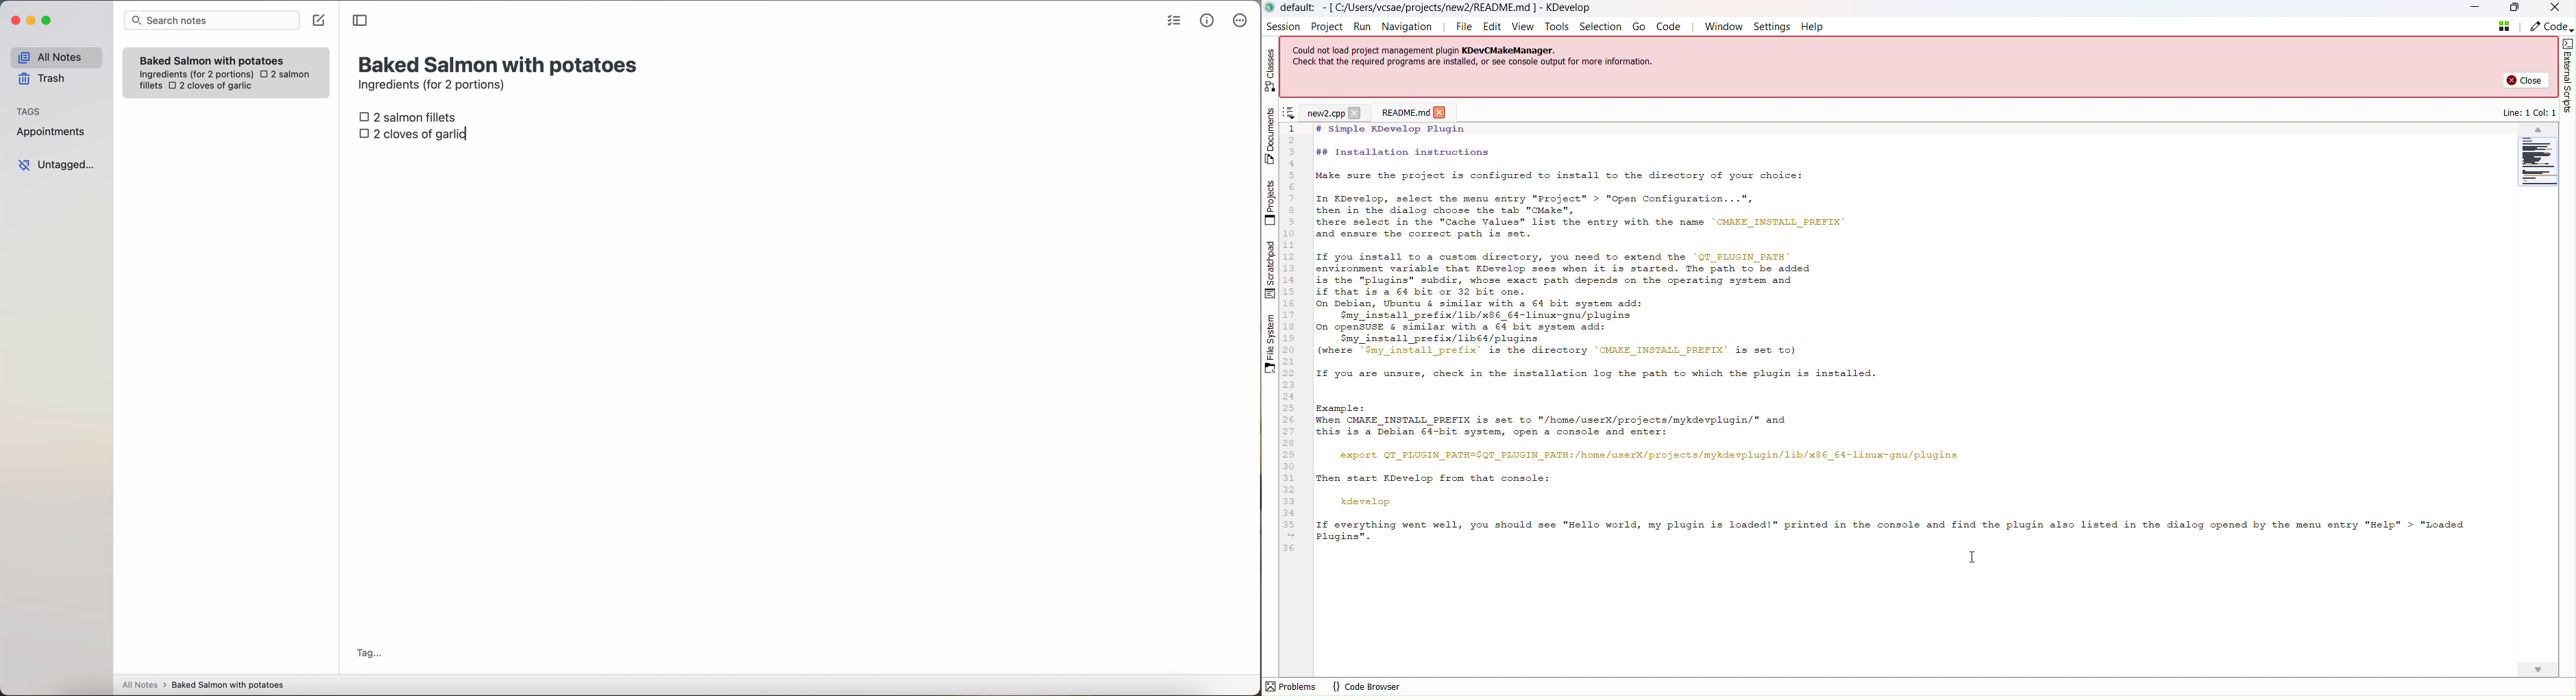 The width and height of the screenshot is (2576, 700). Describe the element at coordinates (212, 59) in the screenshot. I see `Baked Salmon with potatoes` at that location.